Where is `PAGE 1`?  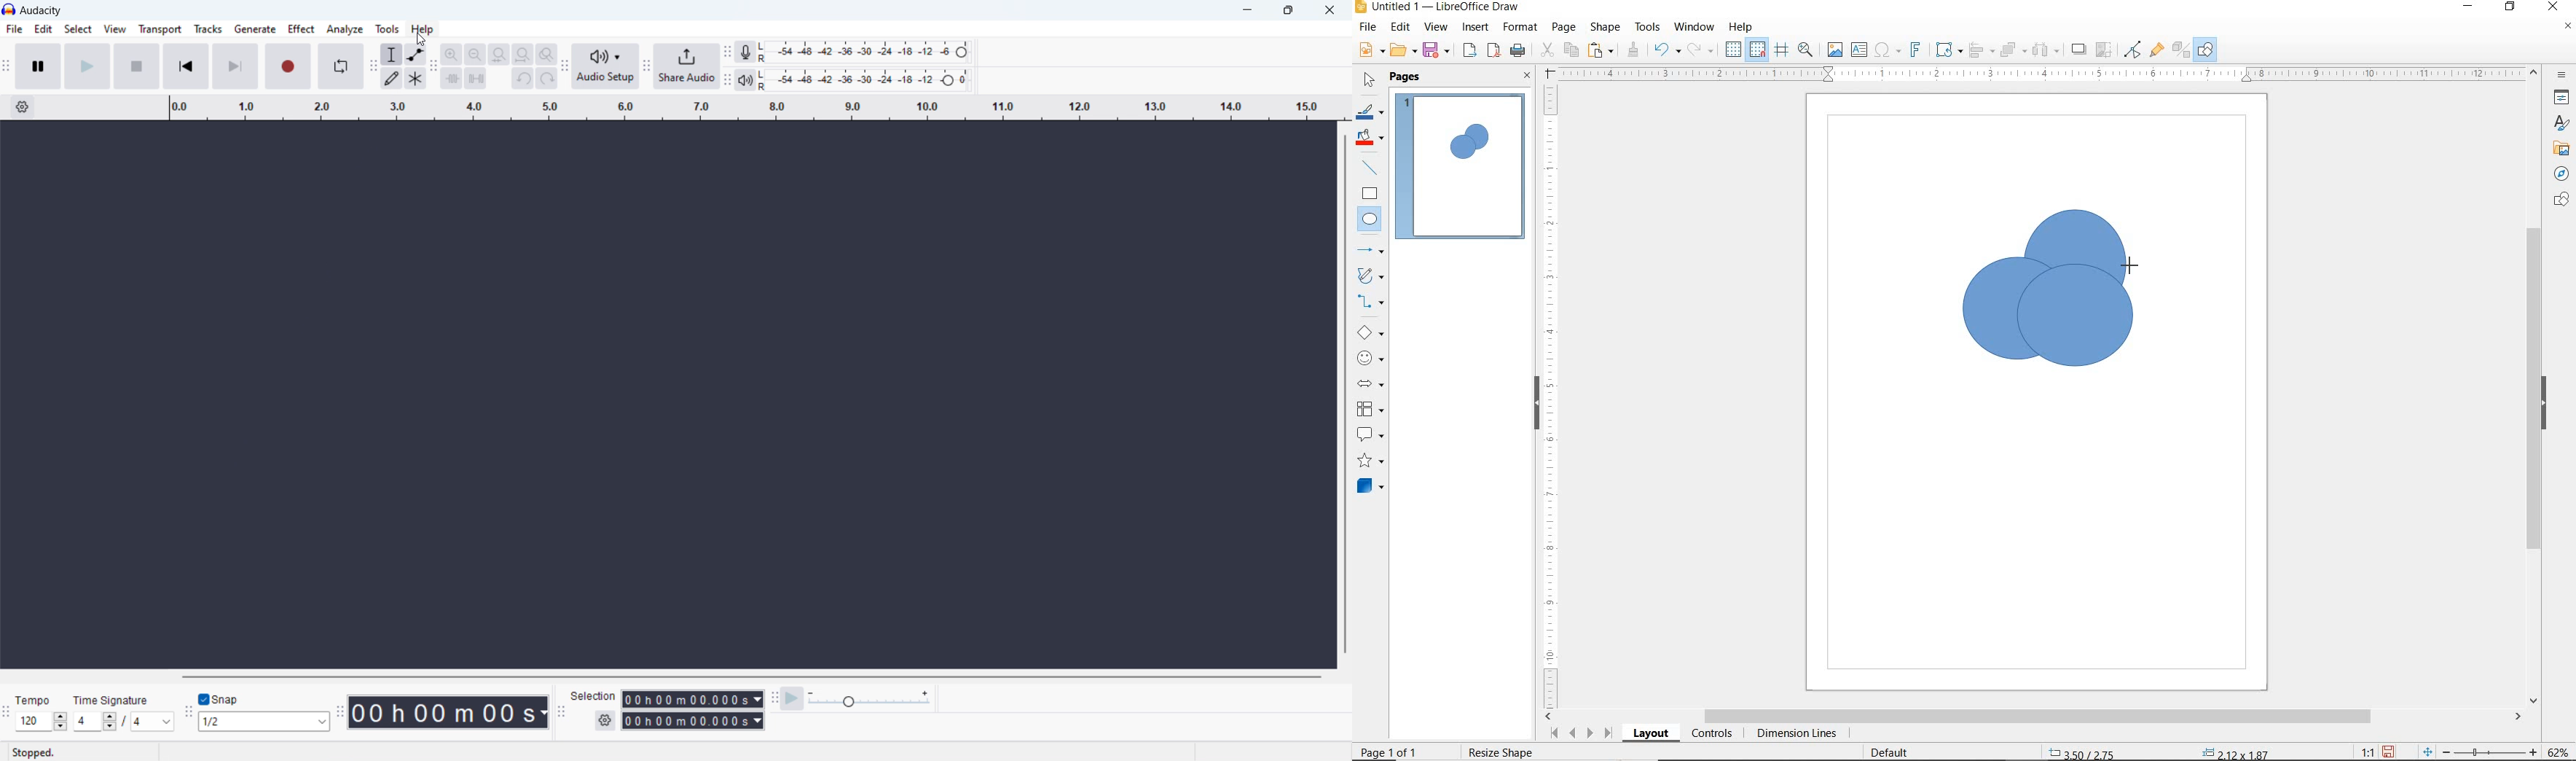 PAGE 1 is located at coordinates (1461, 171).